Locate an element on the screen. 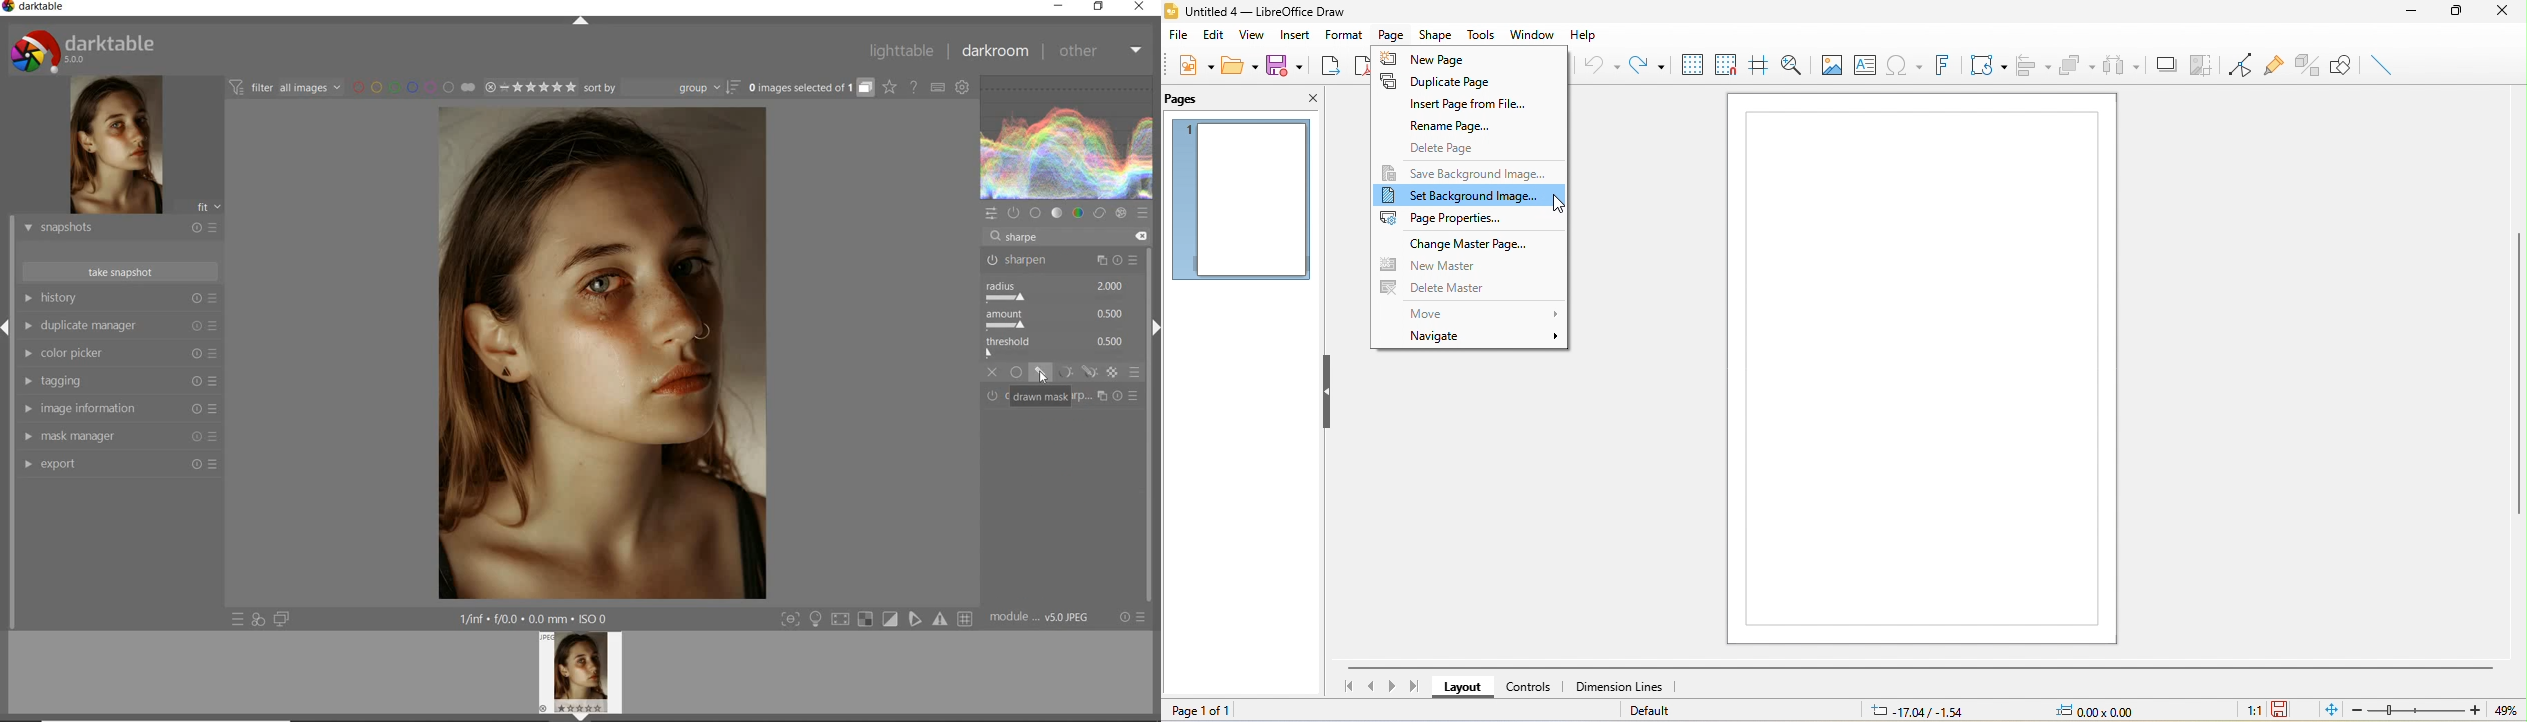  display to grids is located at coordinates (1693, 64).